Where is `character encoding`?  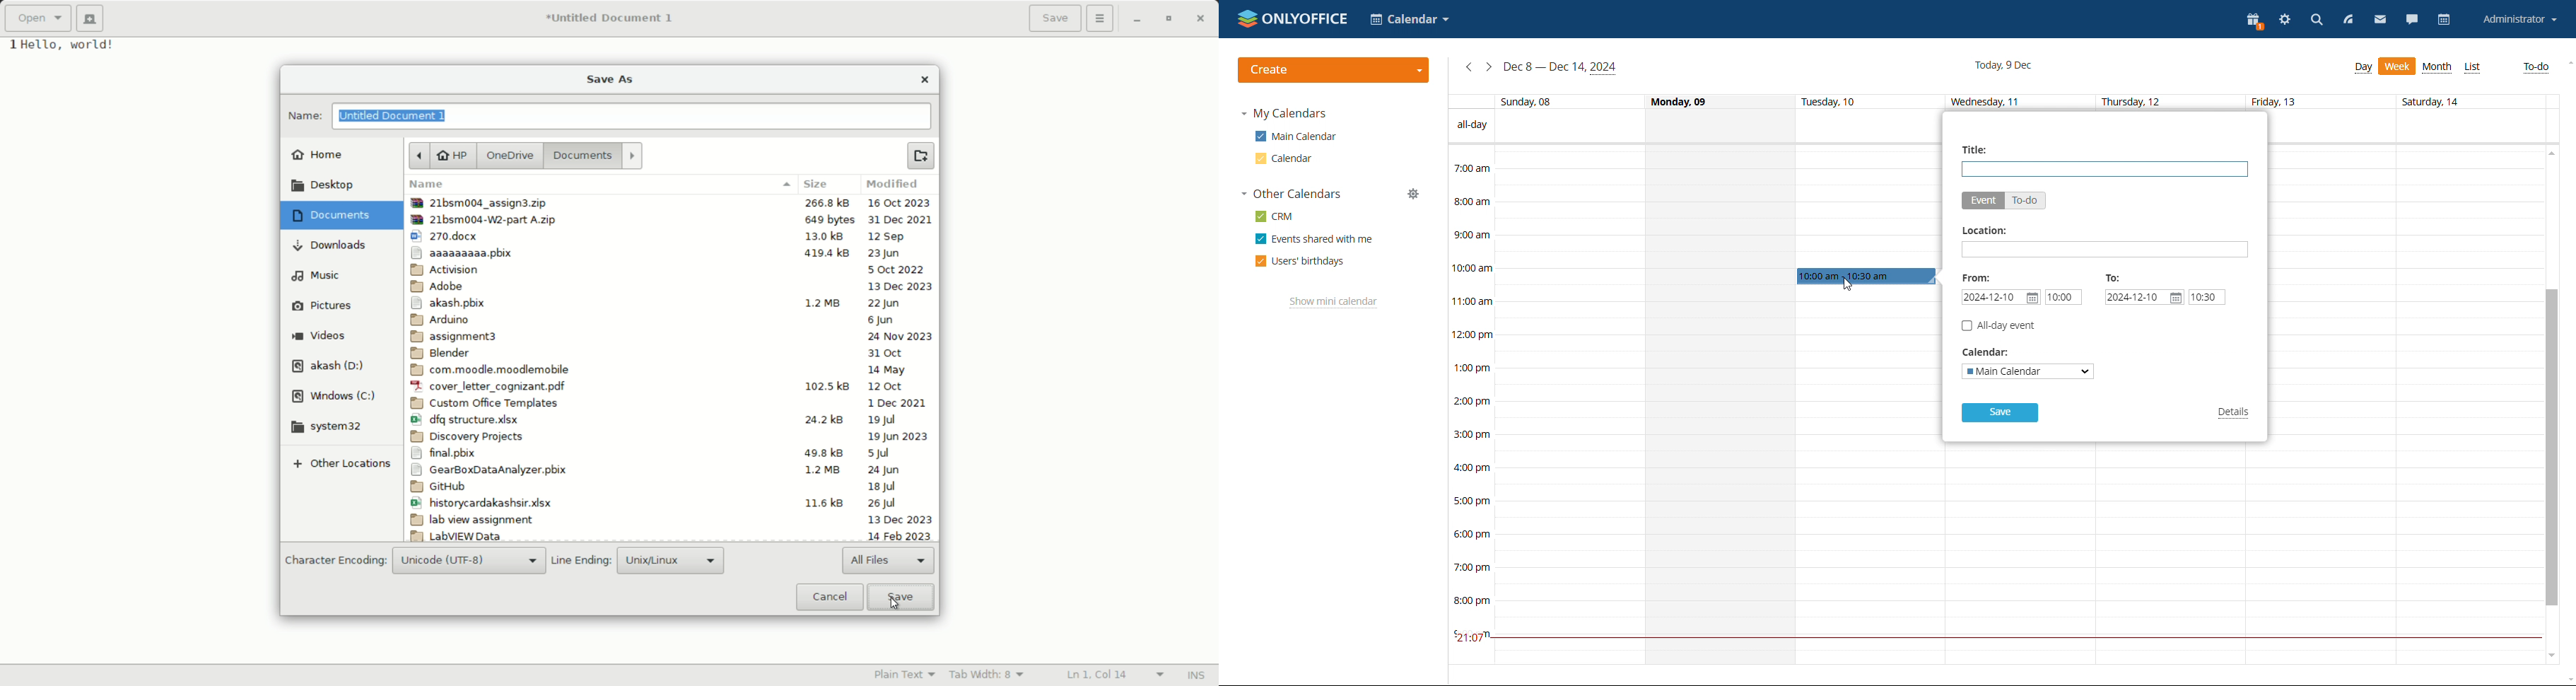
character encoding is located at coordinates (334, 561).